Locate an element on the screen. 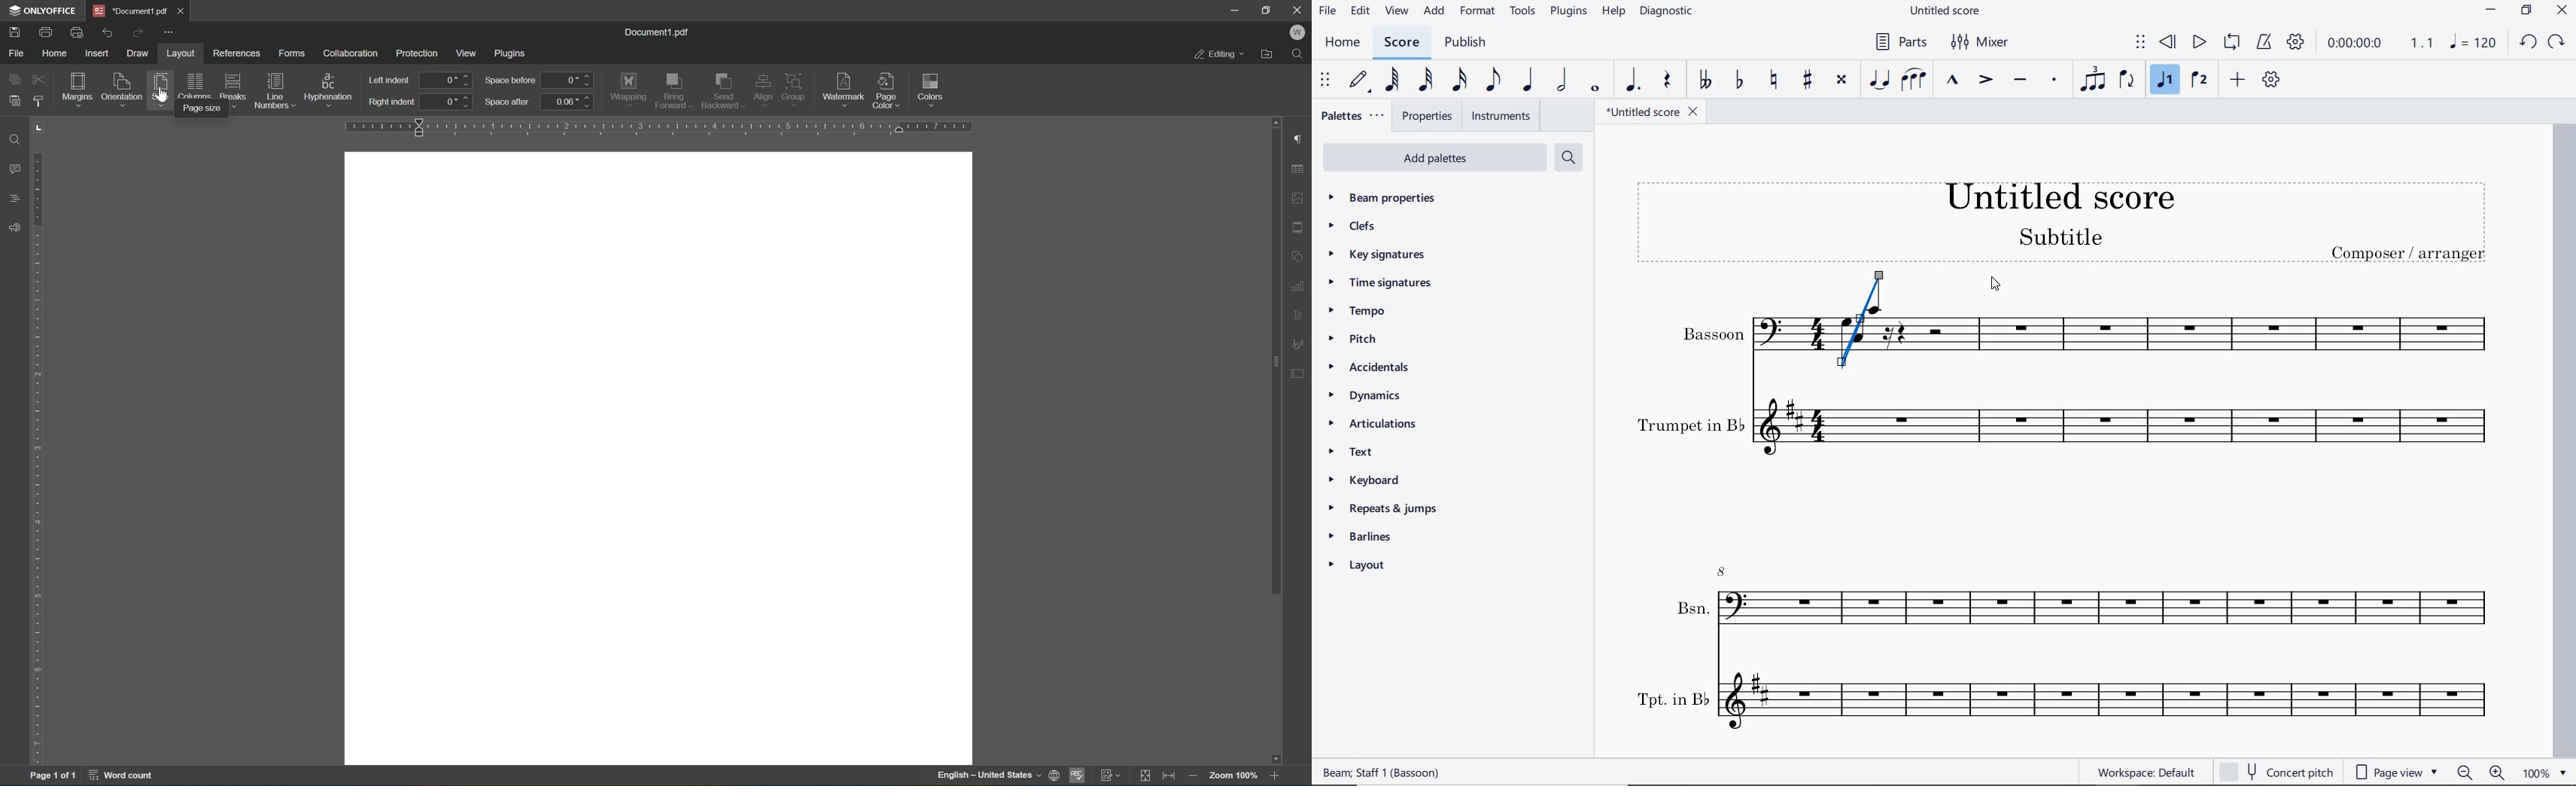 The image size is (2576, 812). Trumpet in B is located at coordinates (2072, 437).